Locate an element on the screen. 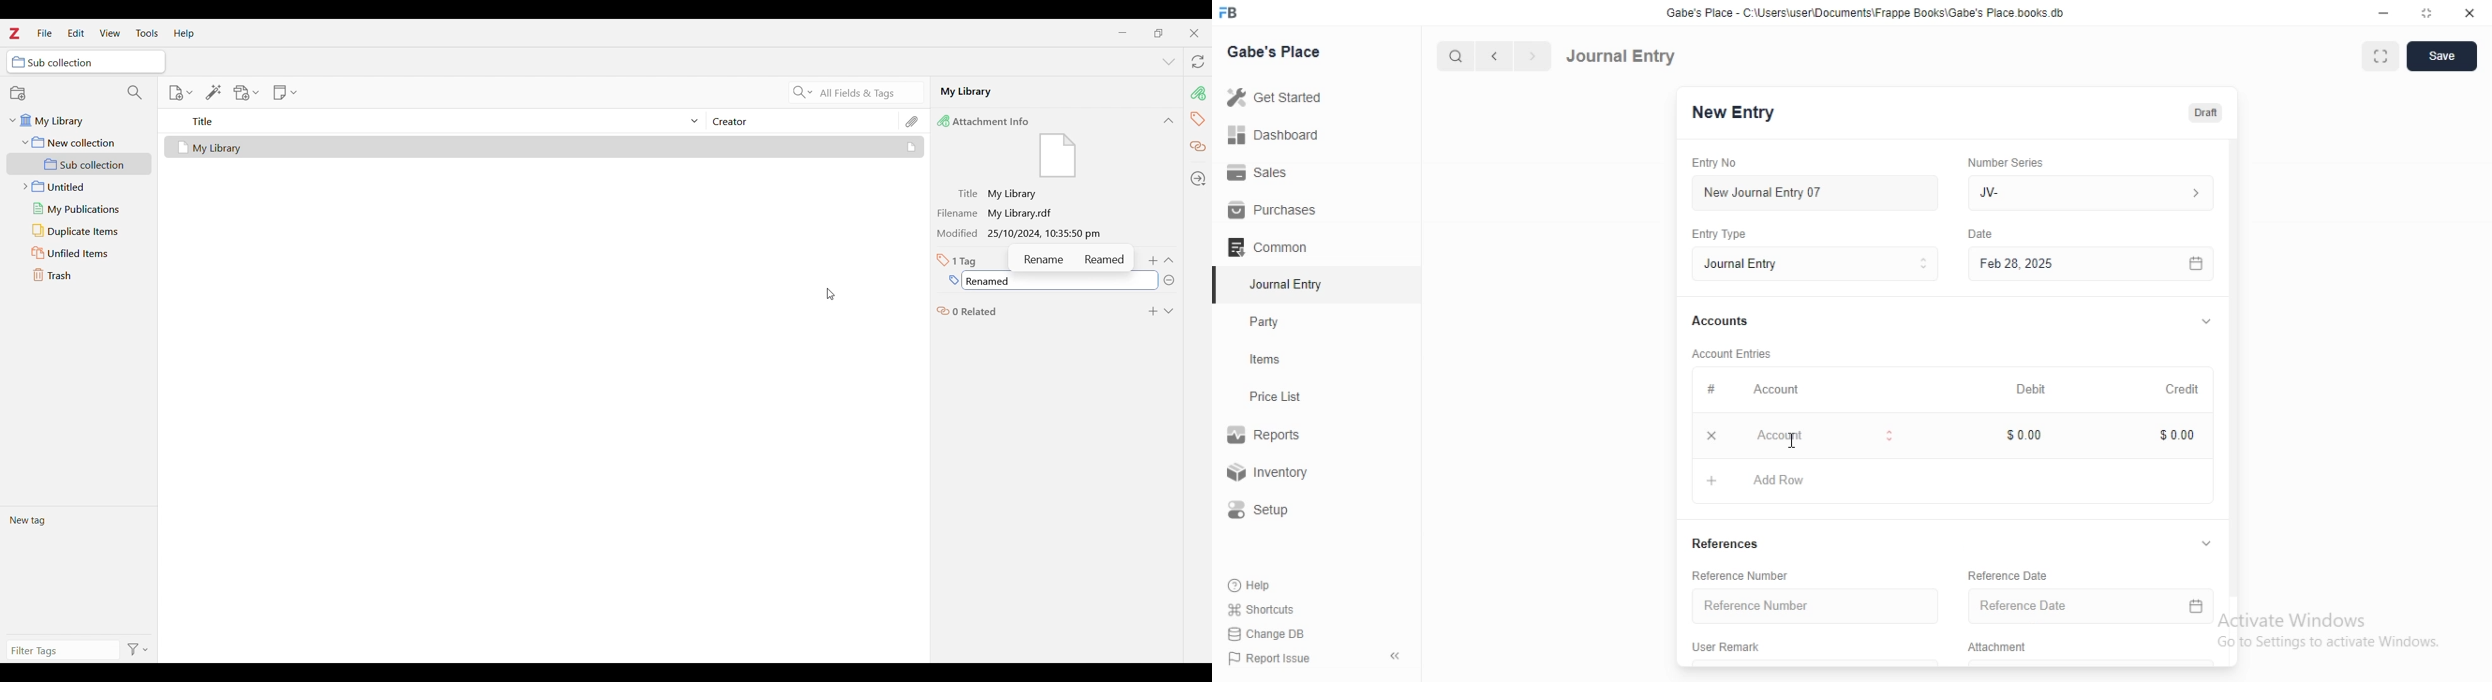 The image size is (2492, 700). Reference Date  is located at coordinates (2093, 605).